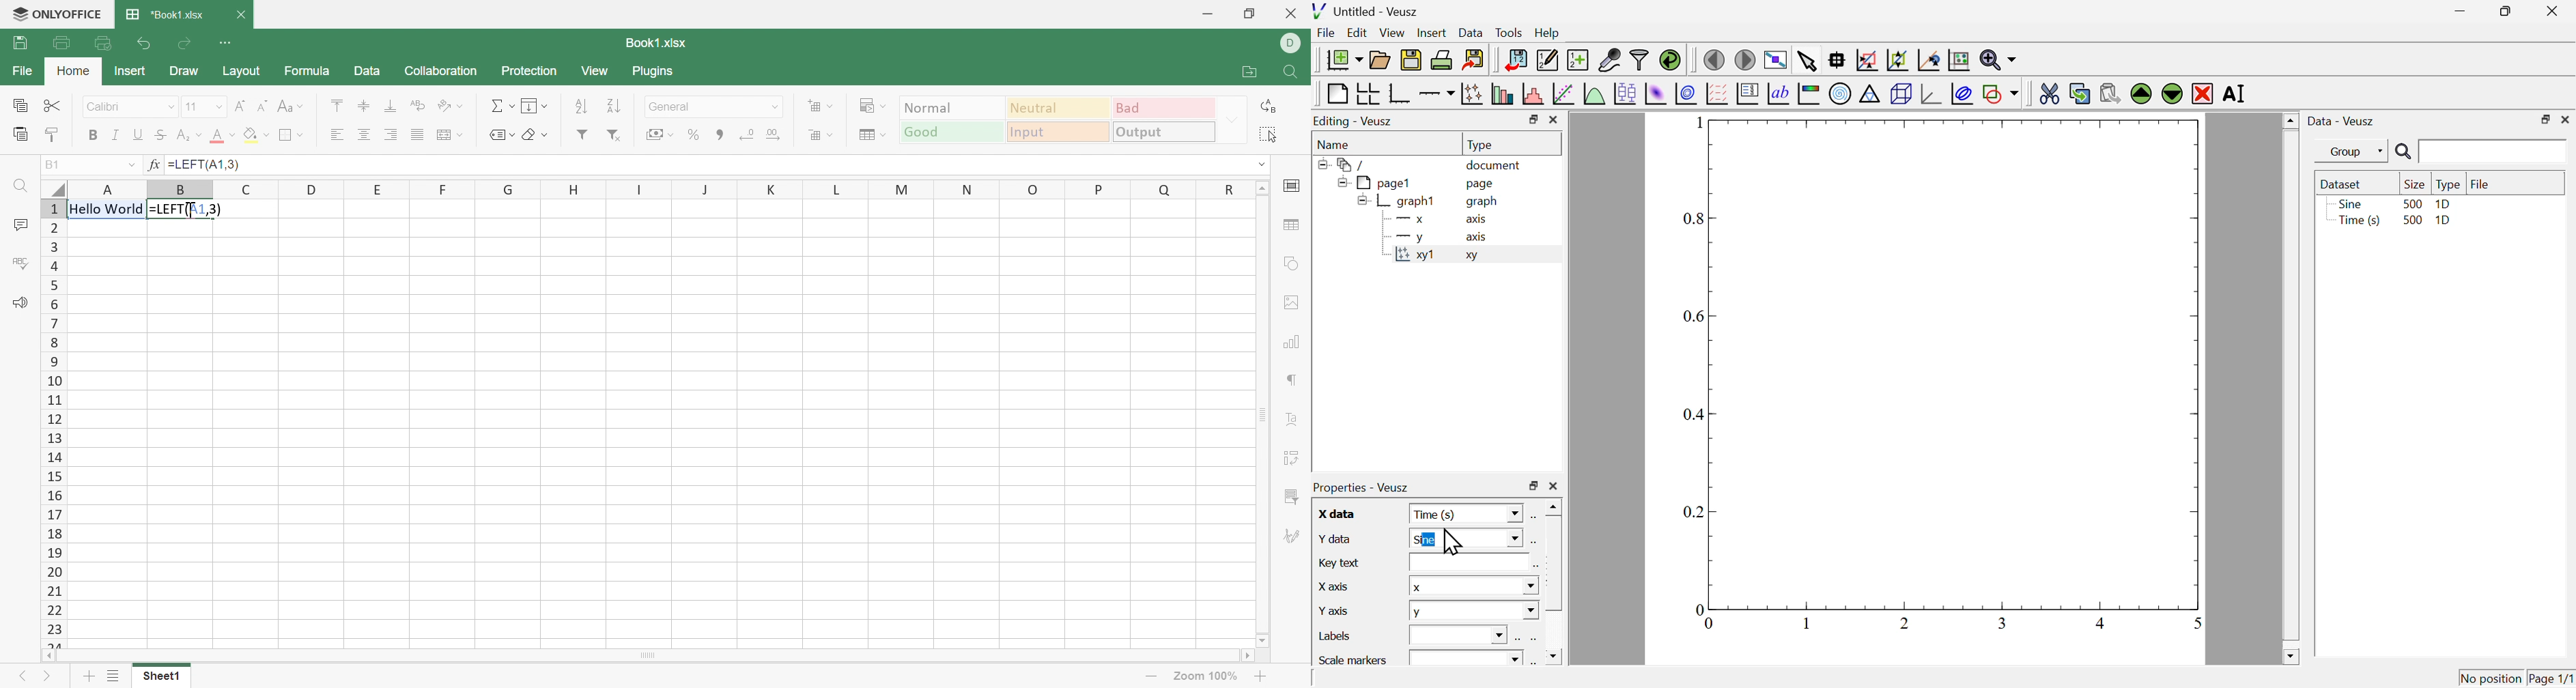  What do you see at coordinates (1290, 381) in the screenshot?
I see `Paragraph settings` at bounding box center [1290, 381].